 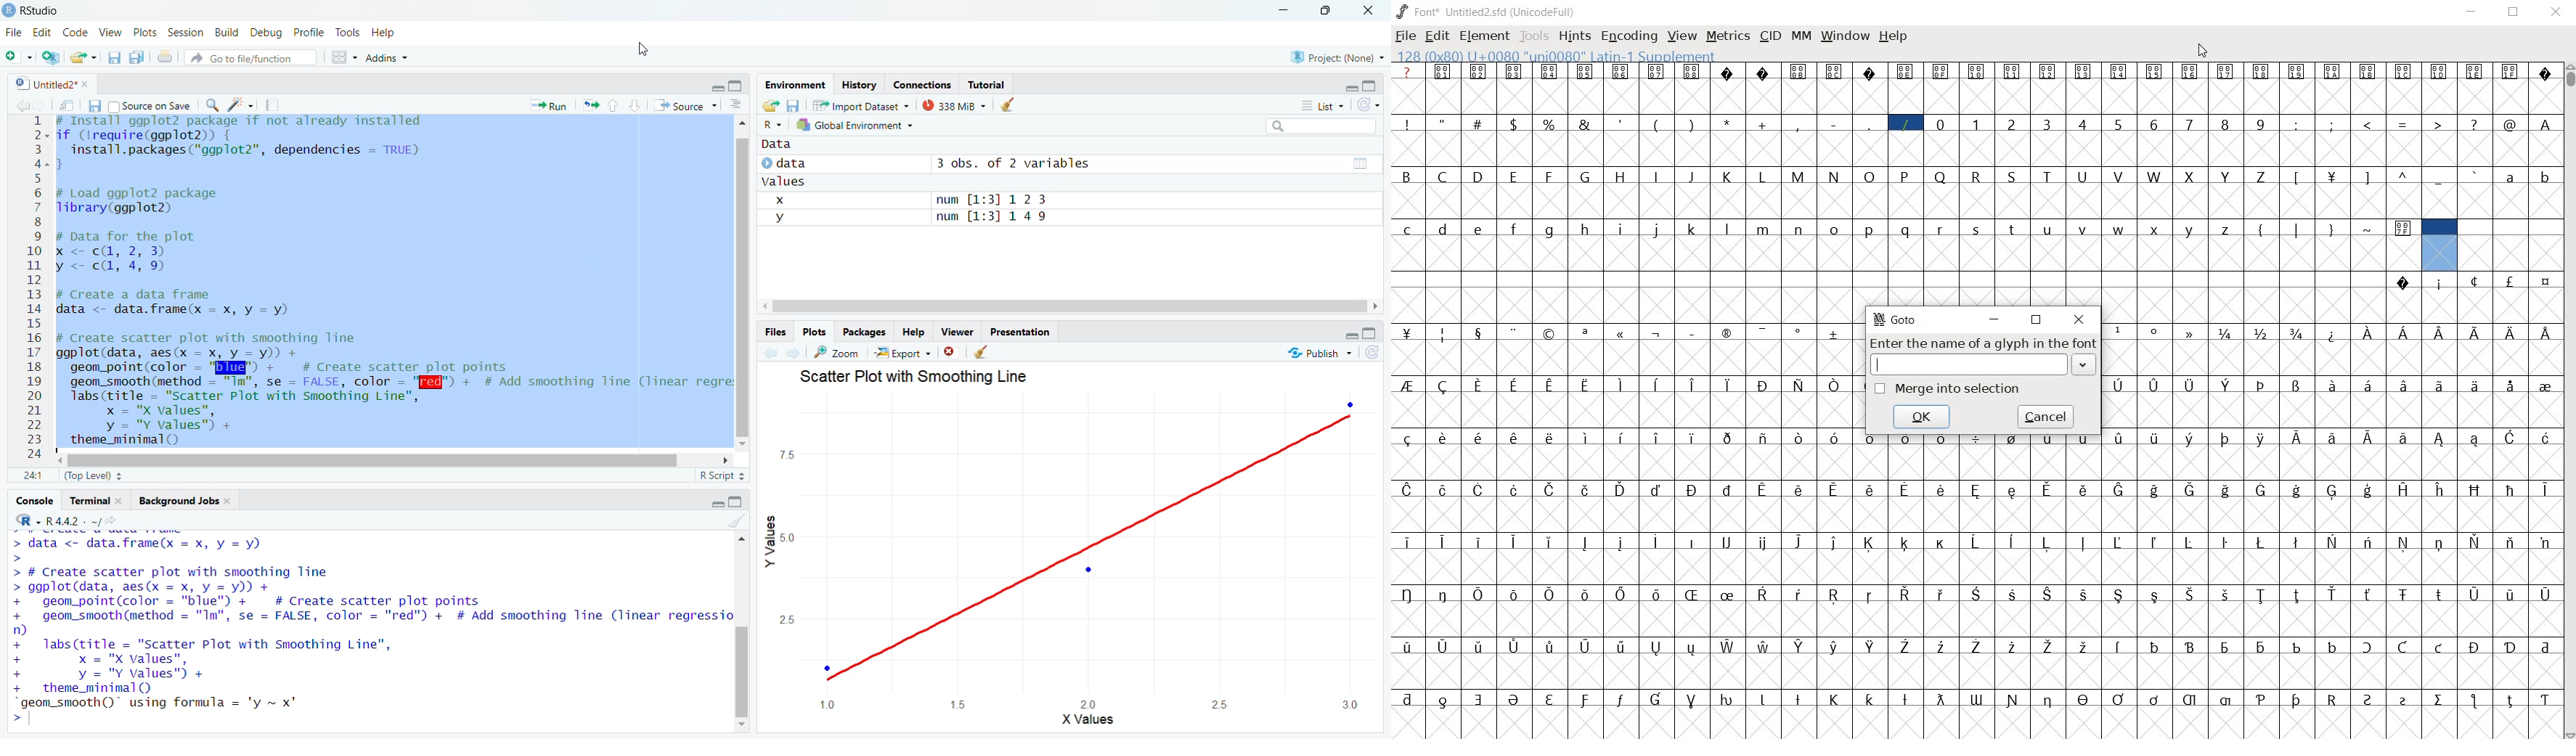 What do you see at coordinates (1480, 177) in the screenshot?
I see `D` at bounding box center [1480, 177].